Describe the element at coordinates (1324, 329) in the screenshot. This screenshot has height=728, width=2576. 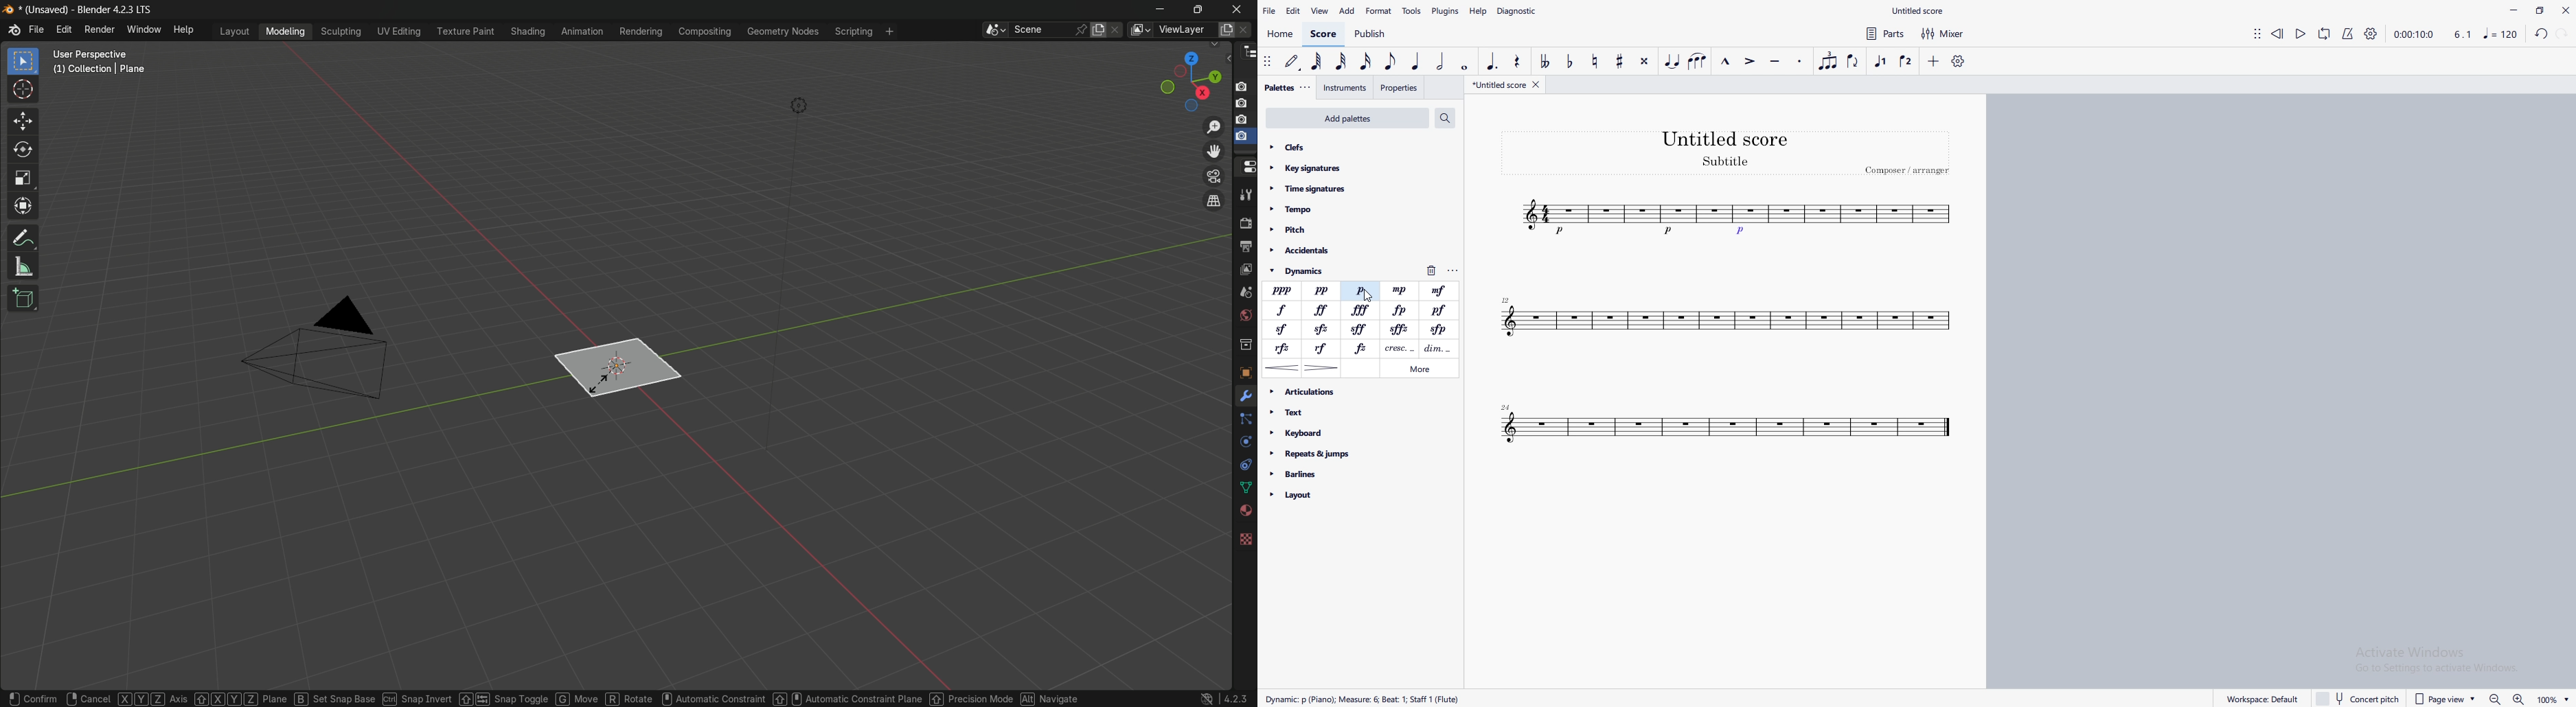
I see `sforzato` at that location.